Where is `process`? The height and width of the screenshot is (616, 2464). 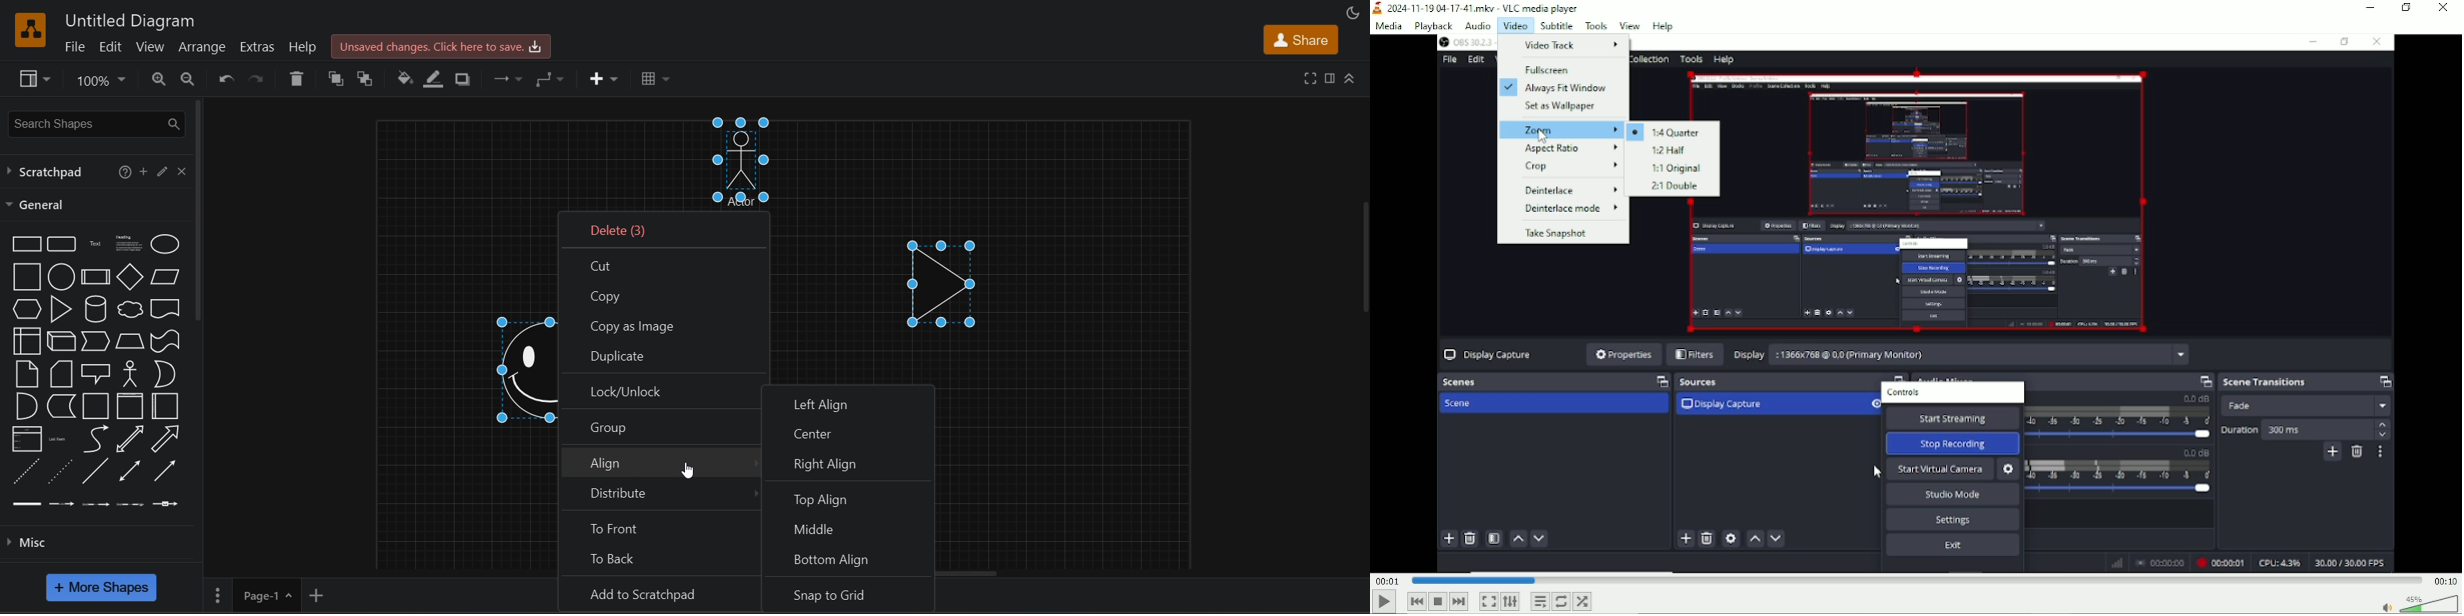 process is located at coordinates (93, 277).